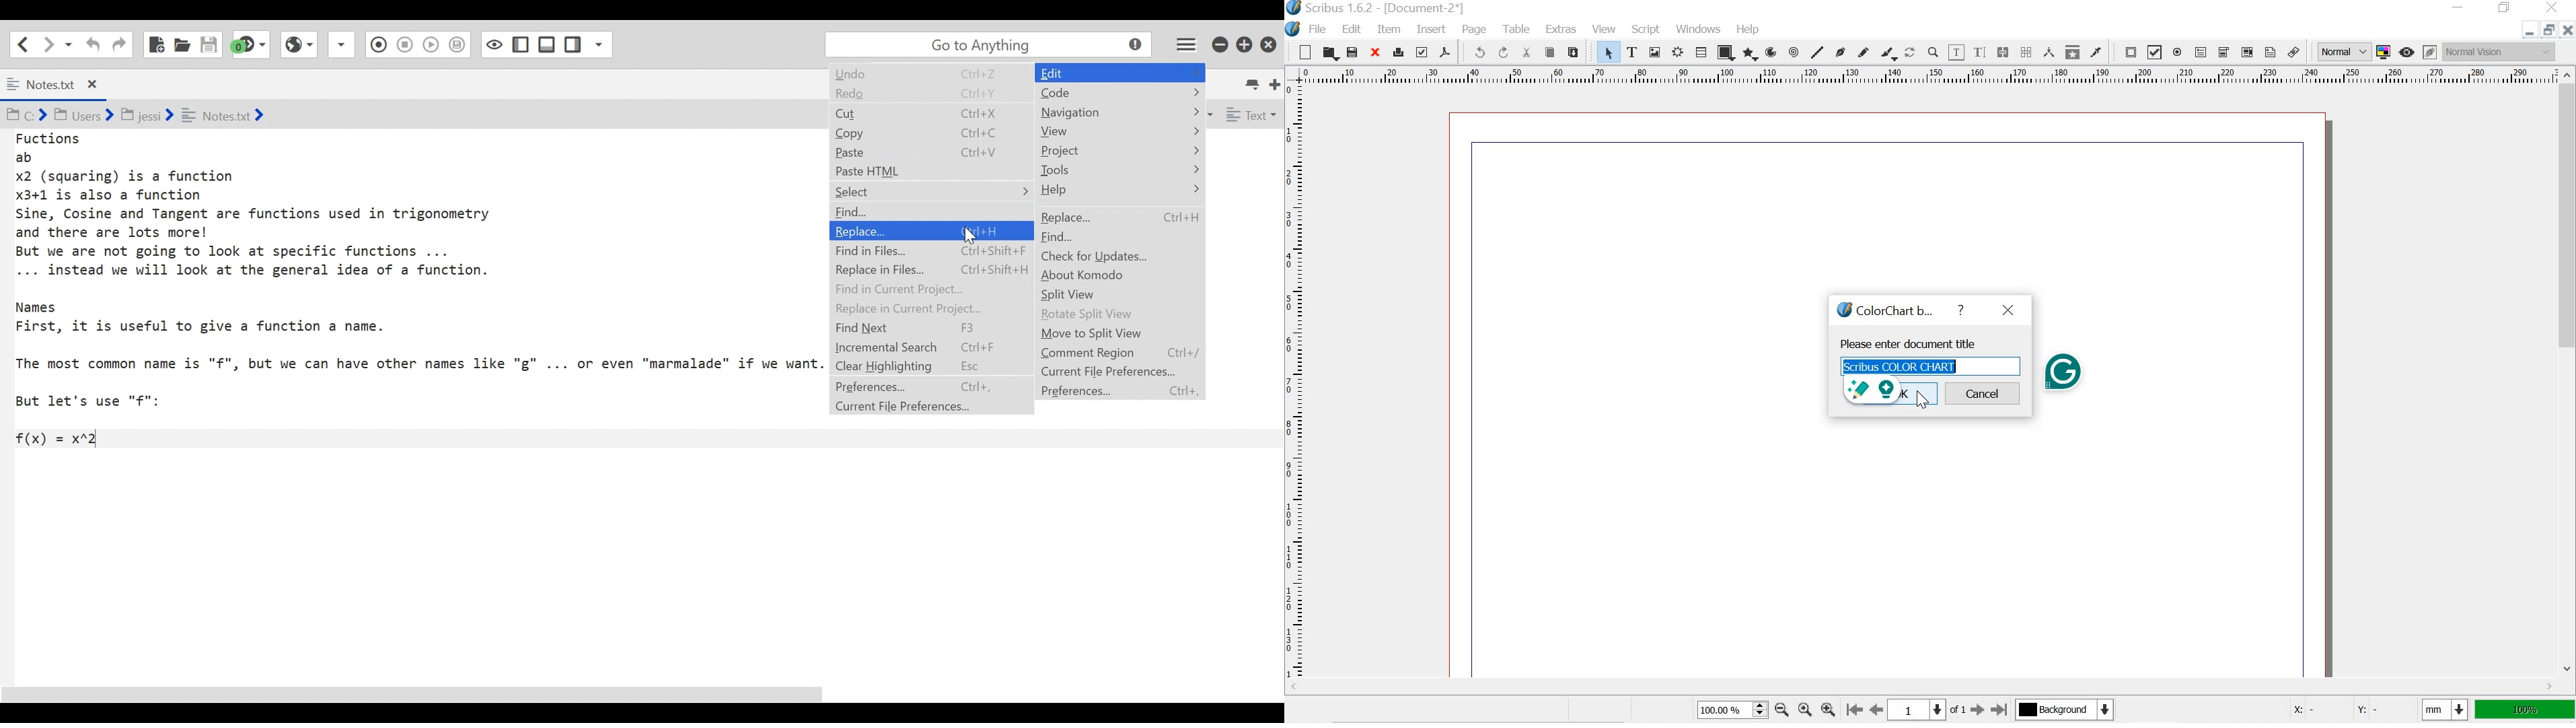  I want to click on copy item properties, so click(2073, 53).